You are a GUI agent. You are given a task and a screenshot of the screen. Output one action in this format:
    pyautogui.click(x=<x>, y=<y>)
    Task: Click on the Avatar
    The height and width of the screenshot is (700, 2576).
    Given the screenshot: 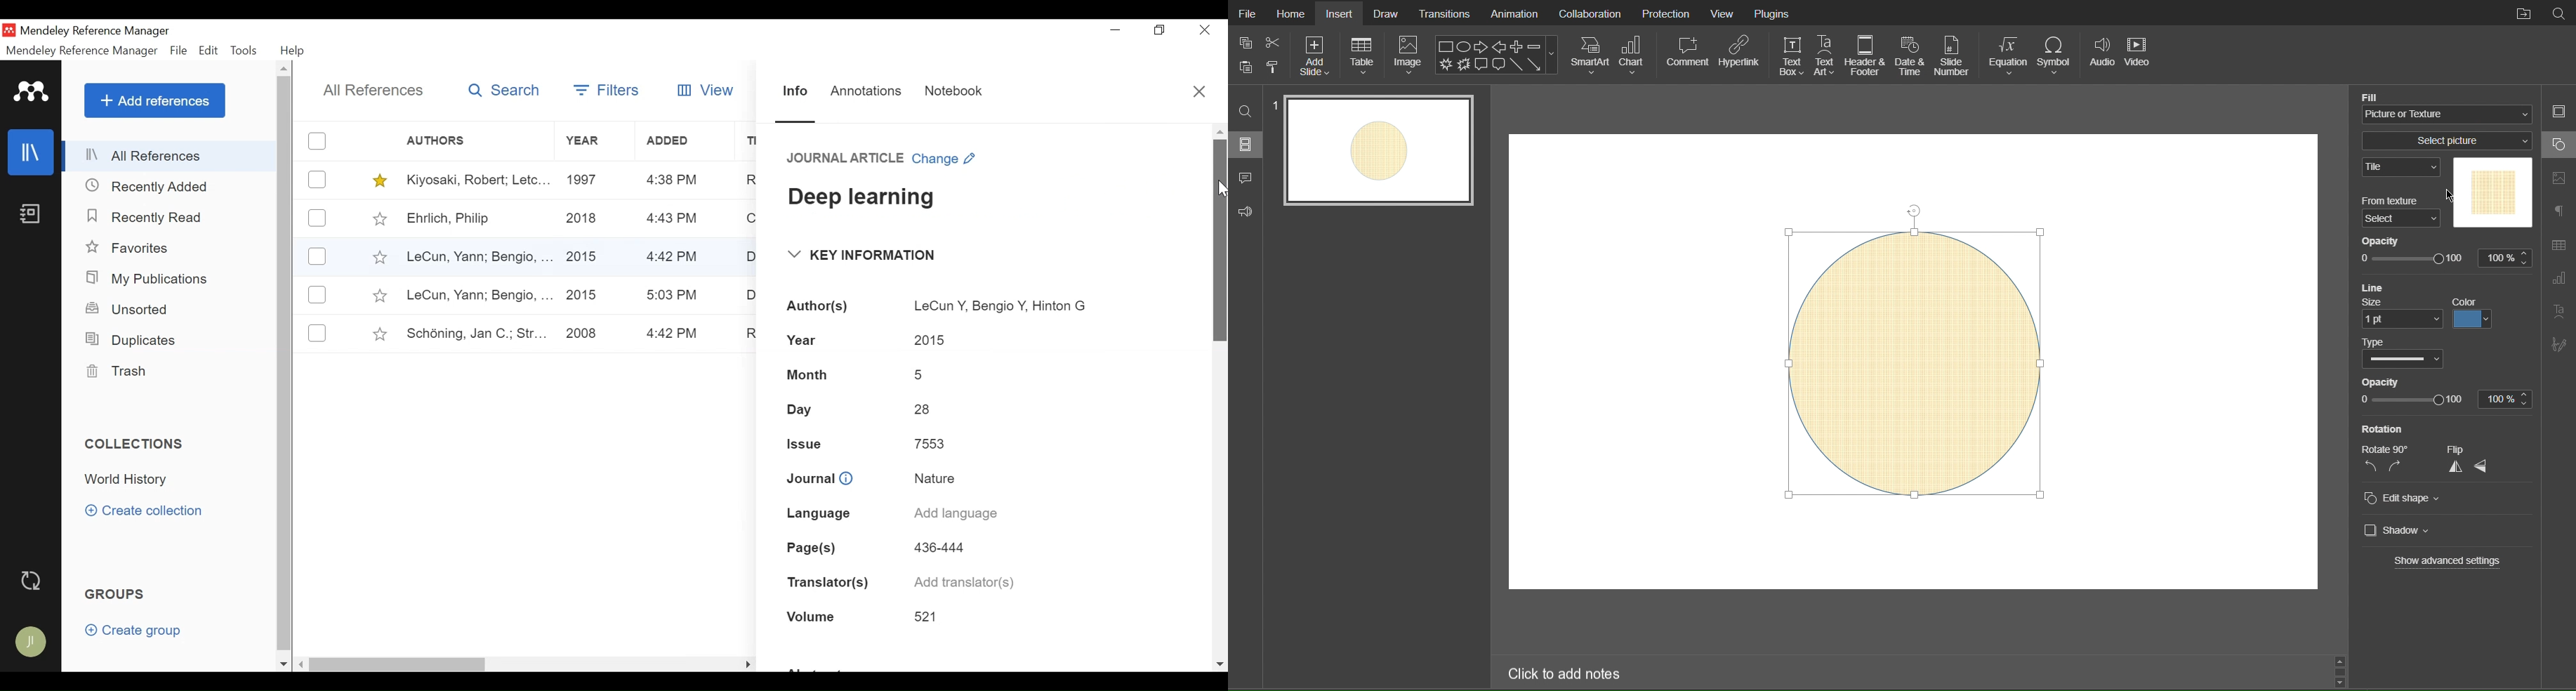 What is the action you would take?
    pyautogui.click(x=32, y=643)
    